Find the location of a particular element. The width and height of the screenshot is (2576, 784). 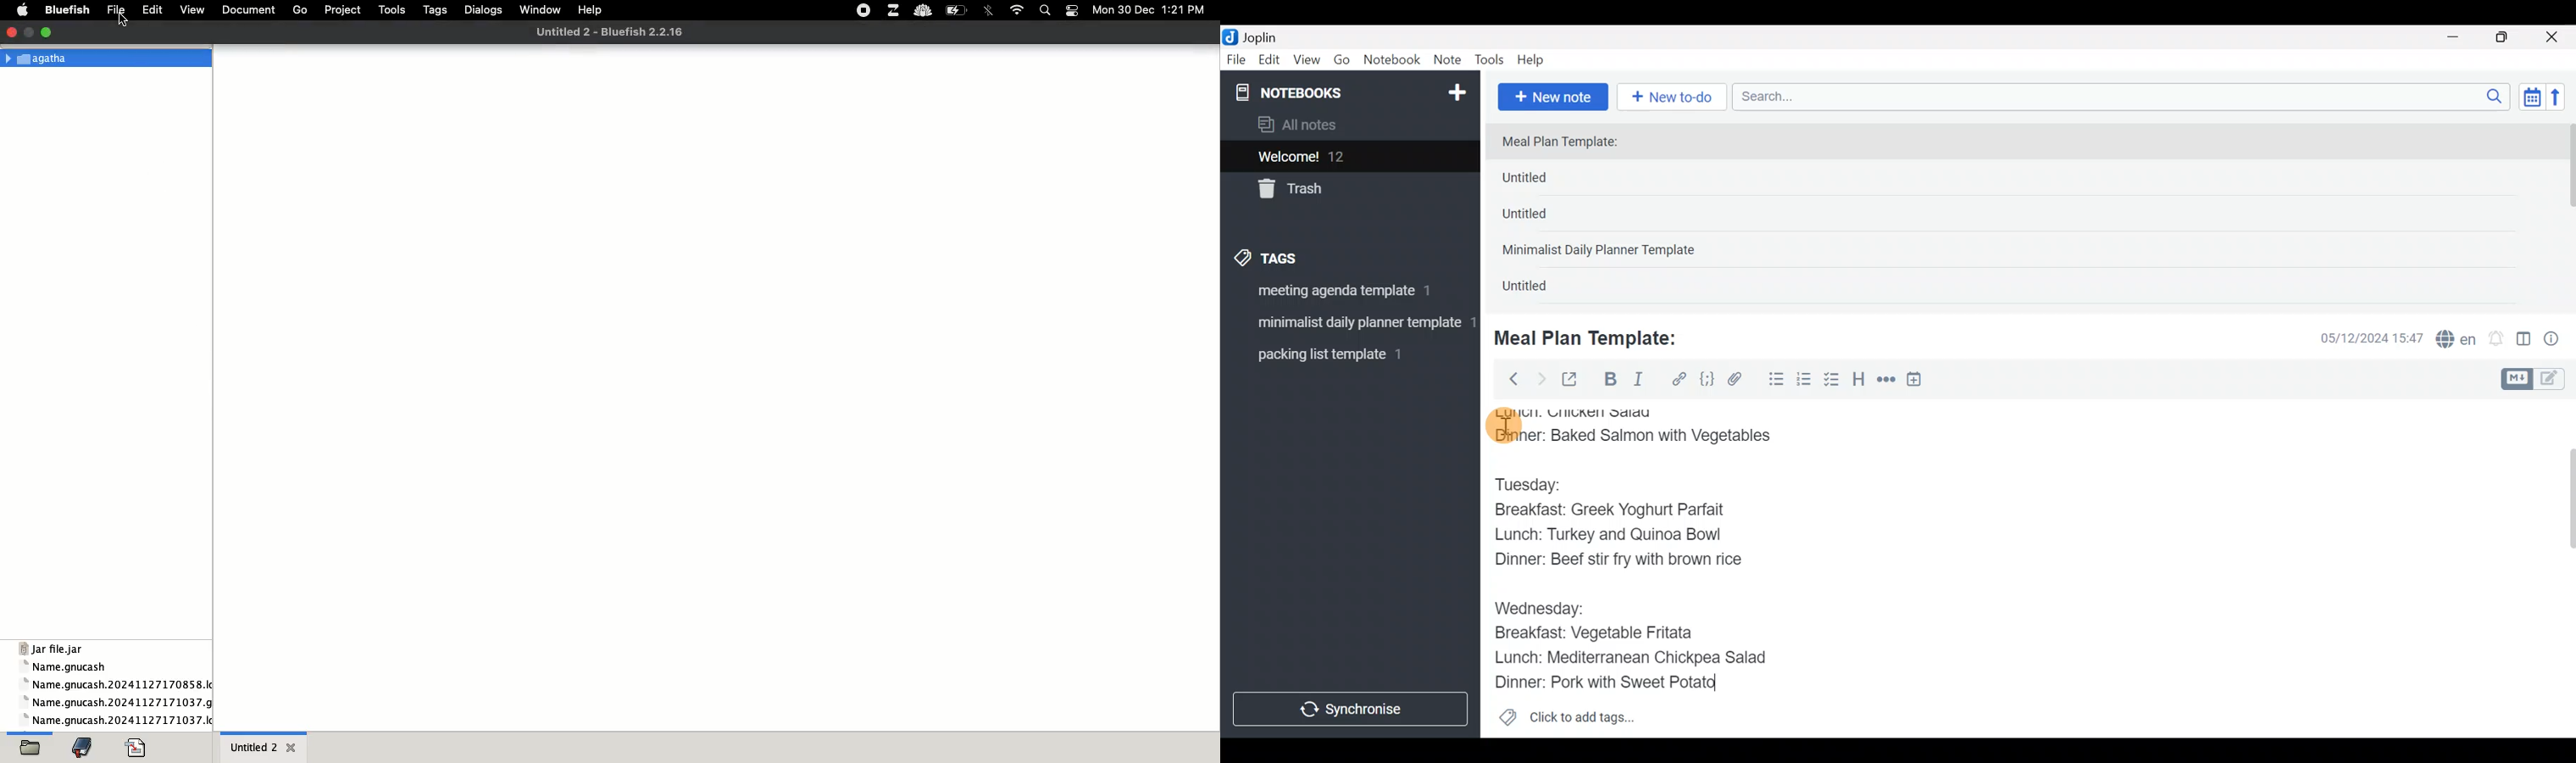

Go is located at coordinates (1342, 63).